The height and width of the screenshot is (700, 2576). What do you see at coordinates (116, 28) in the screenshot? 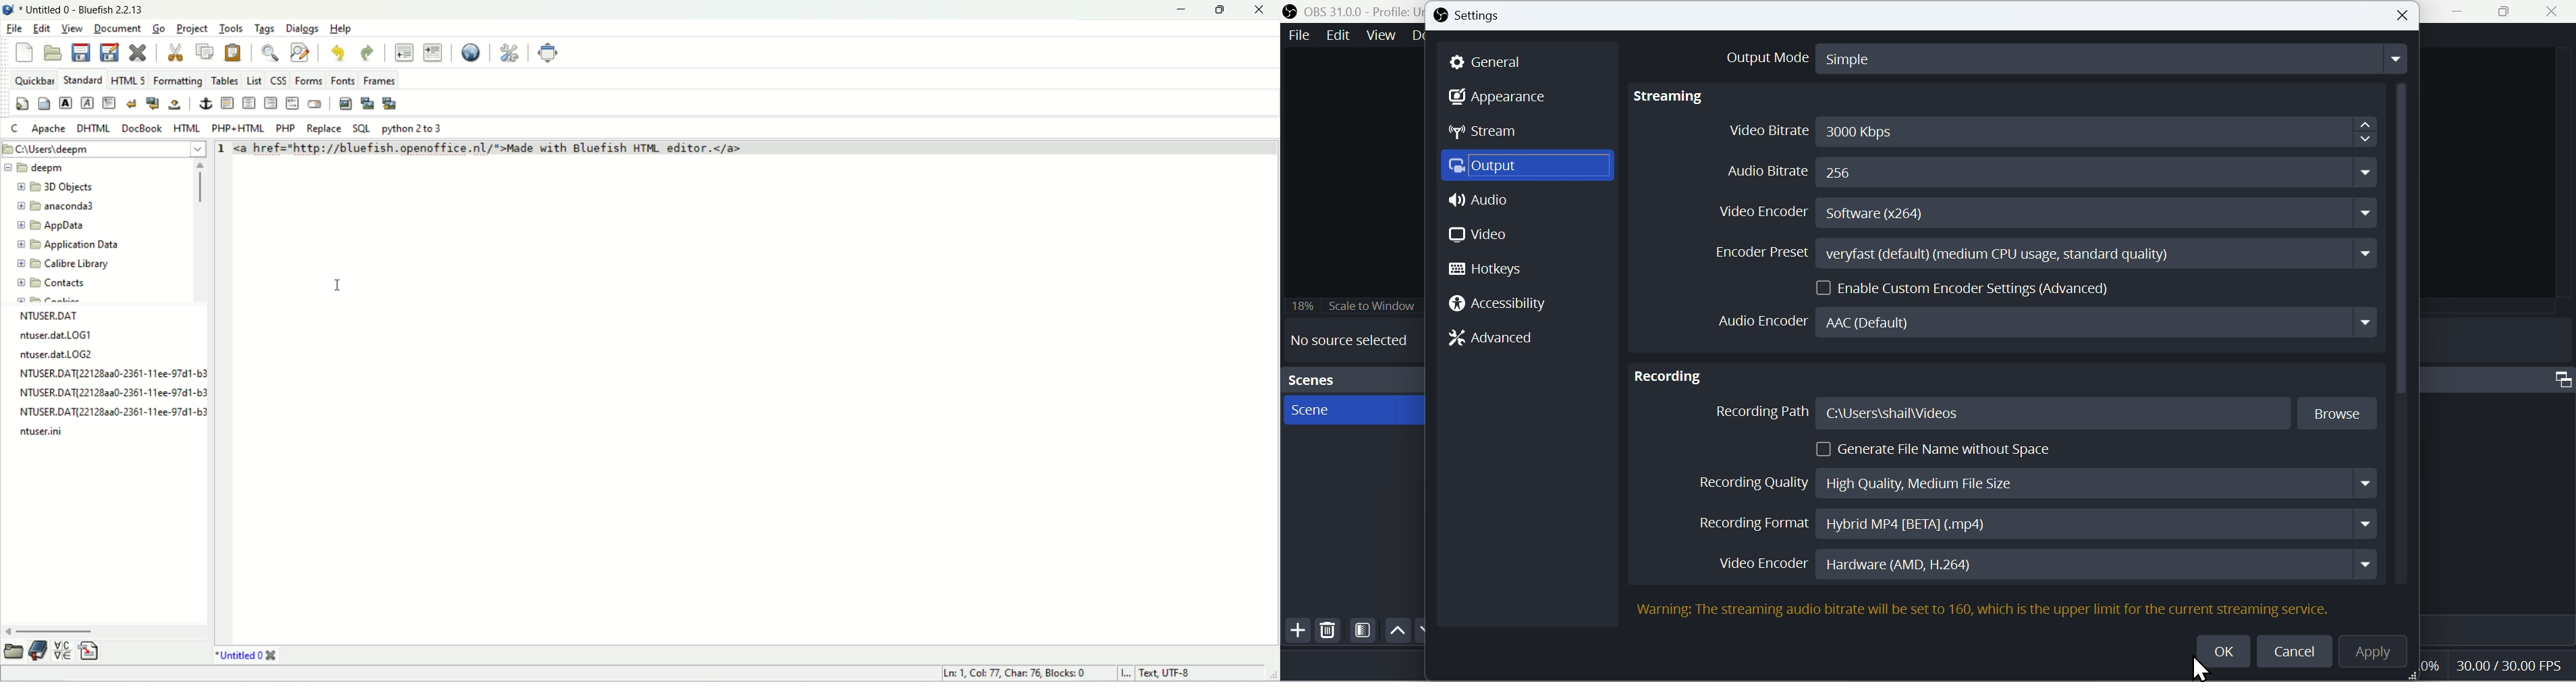
I see `document` at bounding box center [116, 28].